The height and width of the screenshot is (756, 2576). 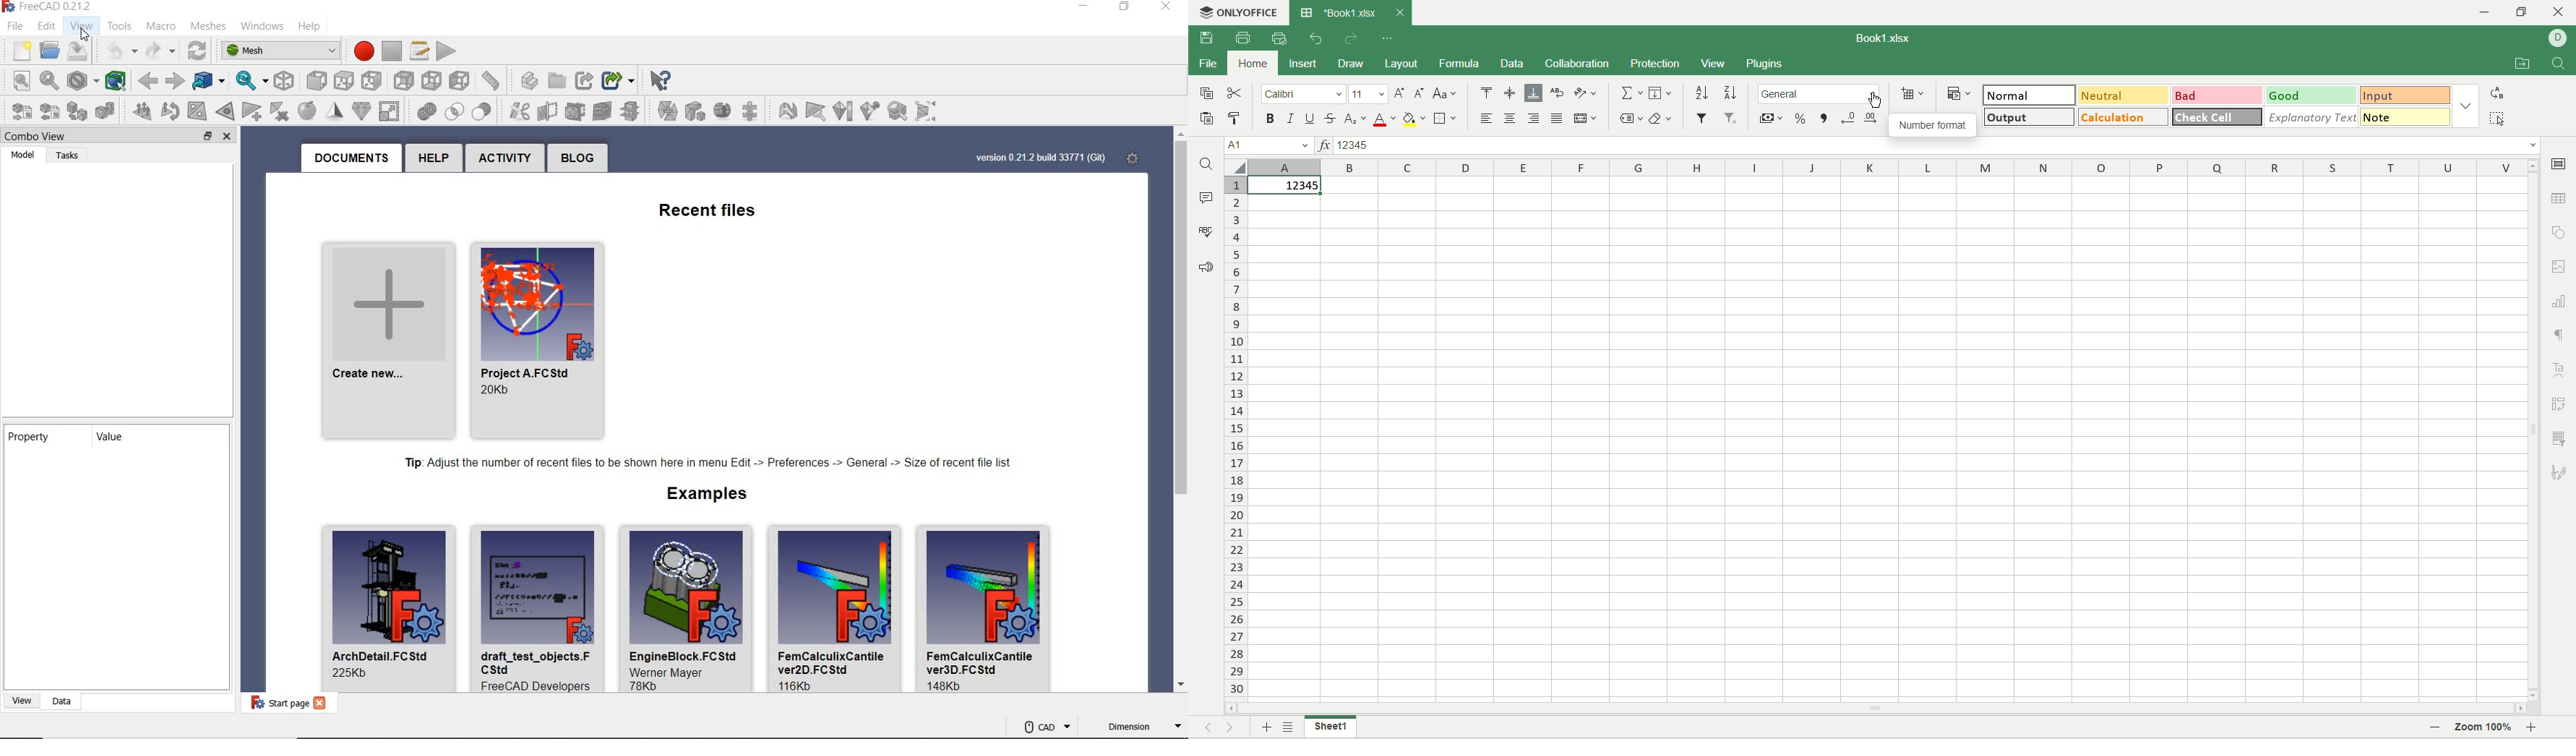 I want to click on macros, so click(x=417, y=49).